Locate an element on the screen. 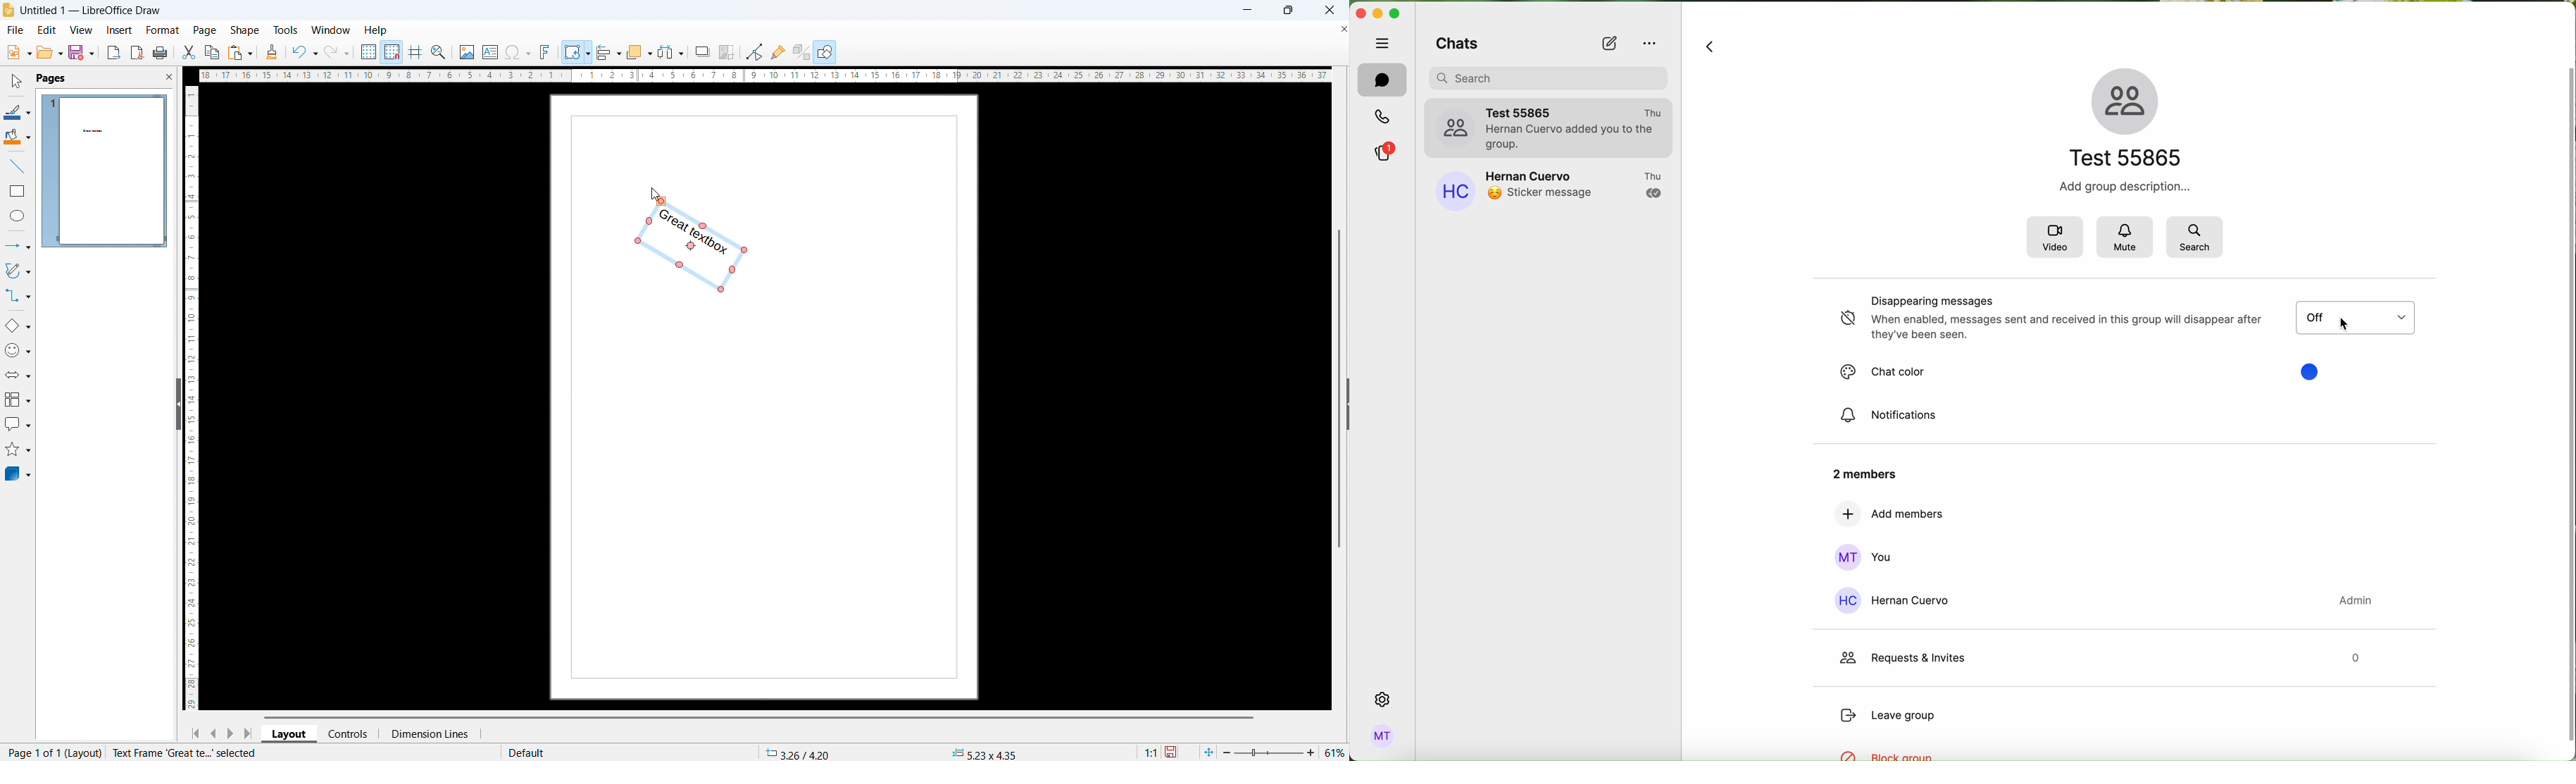 The height and width of the screenshot is (784, 2576). Scaling factor  is located at coordinates (1151, 751).